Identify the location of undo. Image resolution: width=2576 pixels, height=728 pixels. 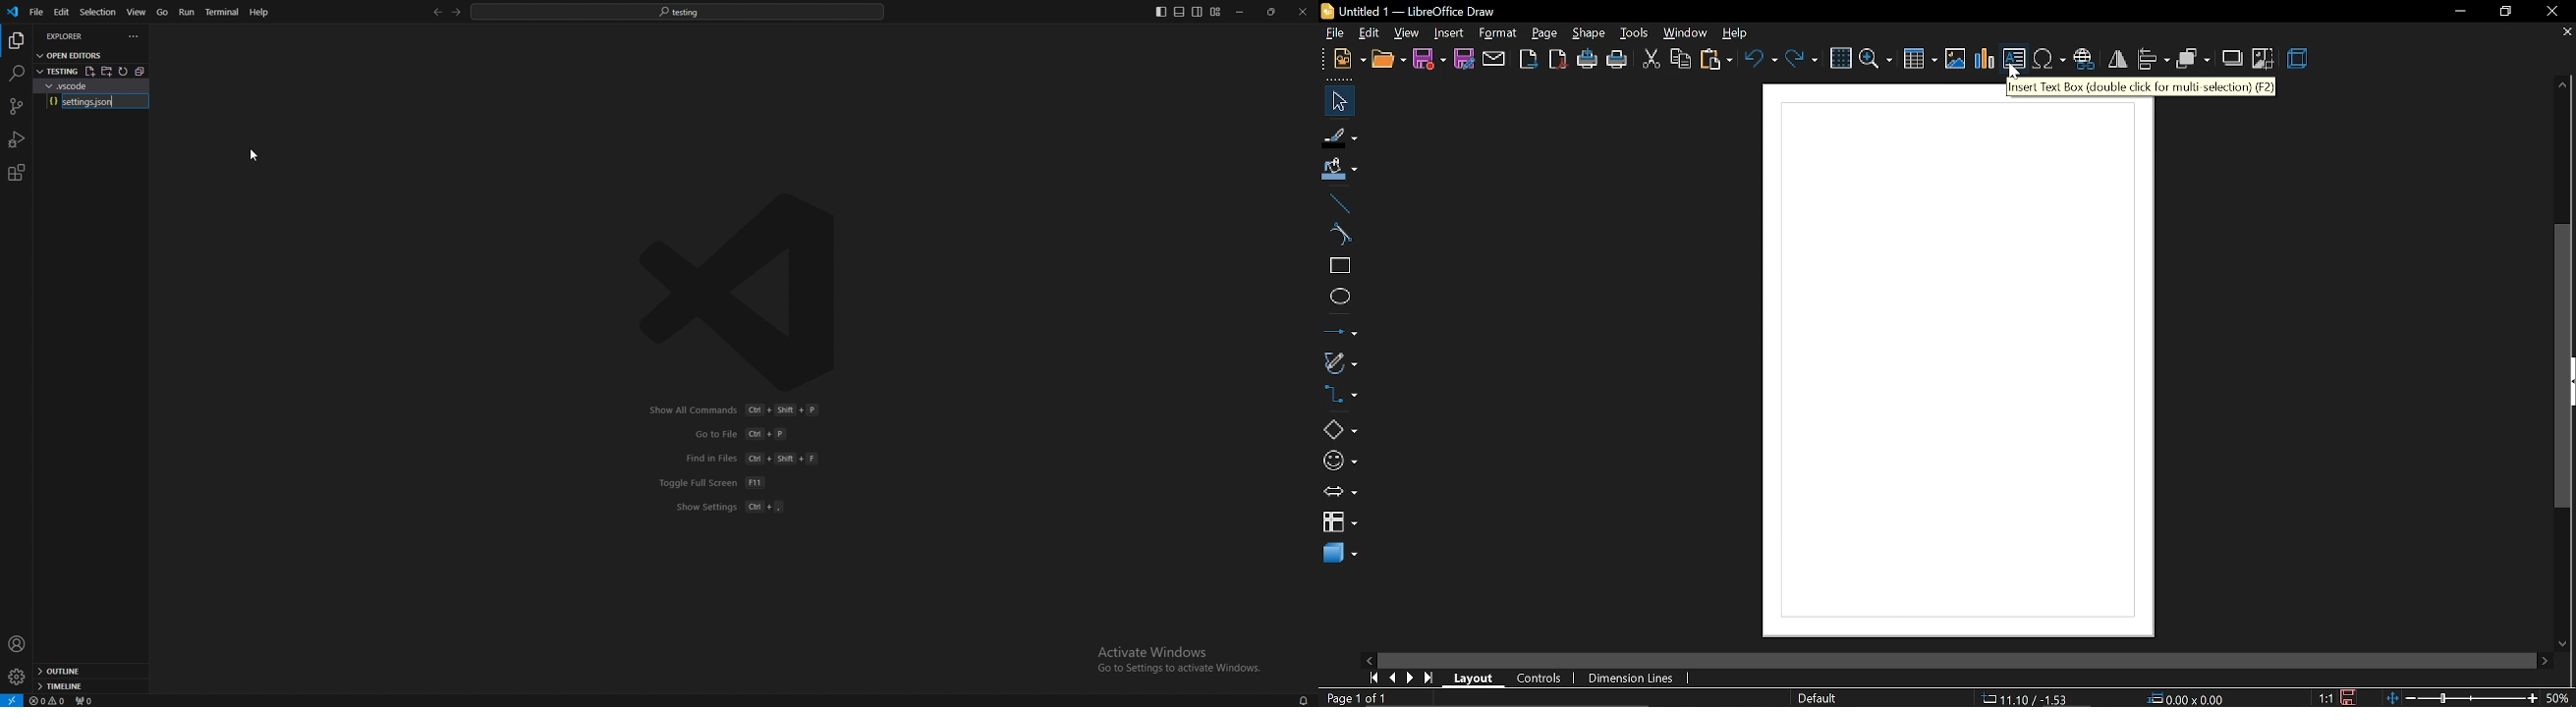
(1761, 58).